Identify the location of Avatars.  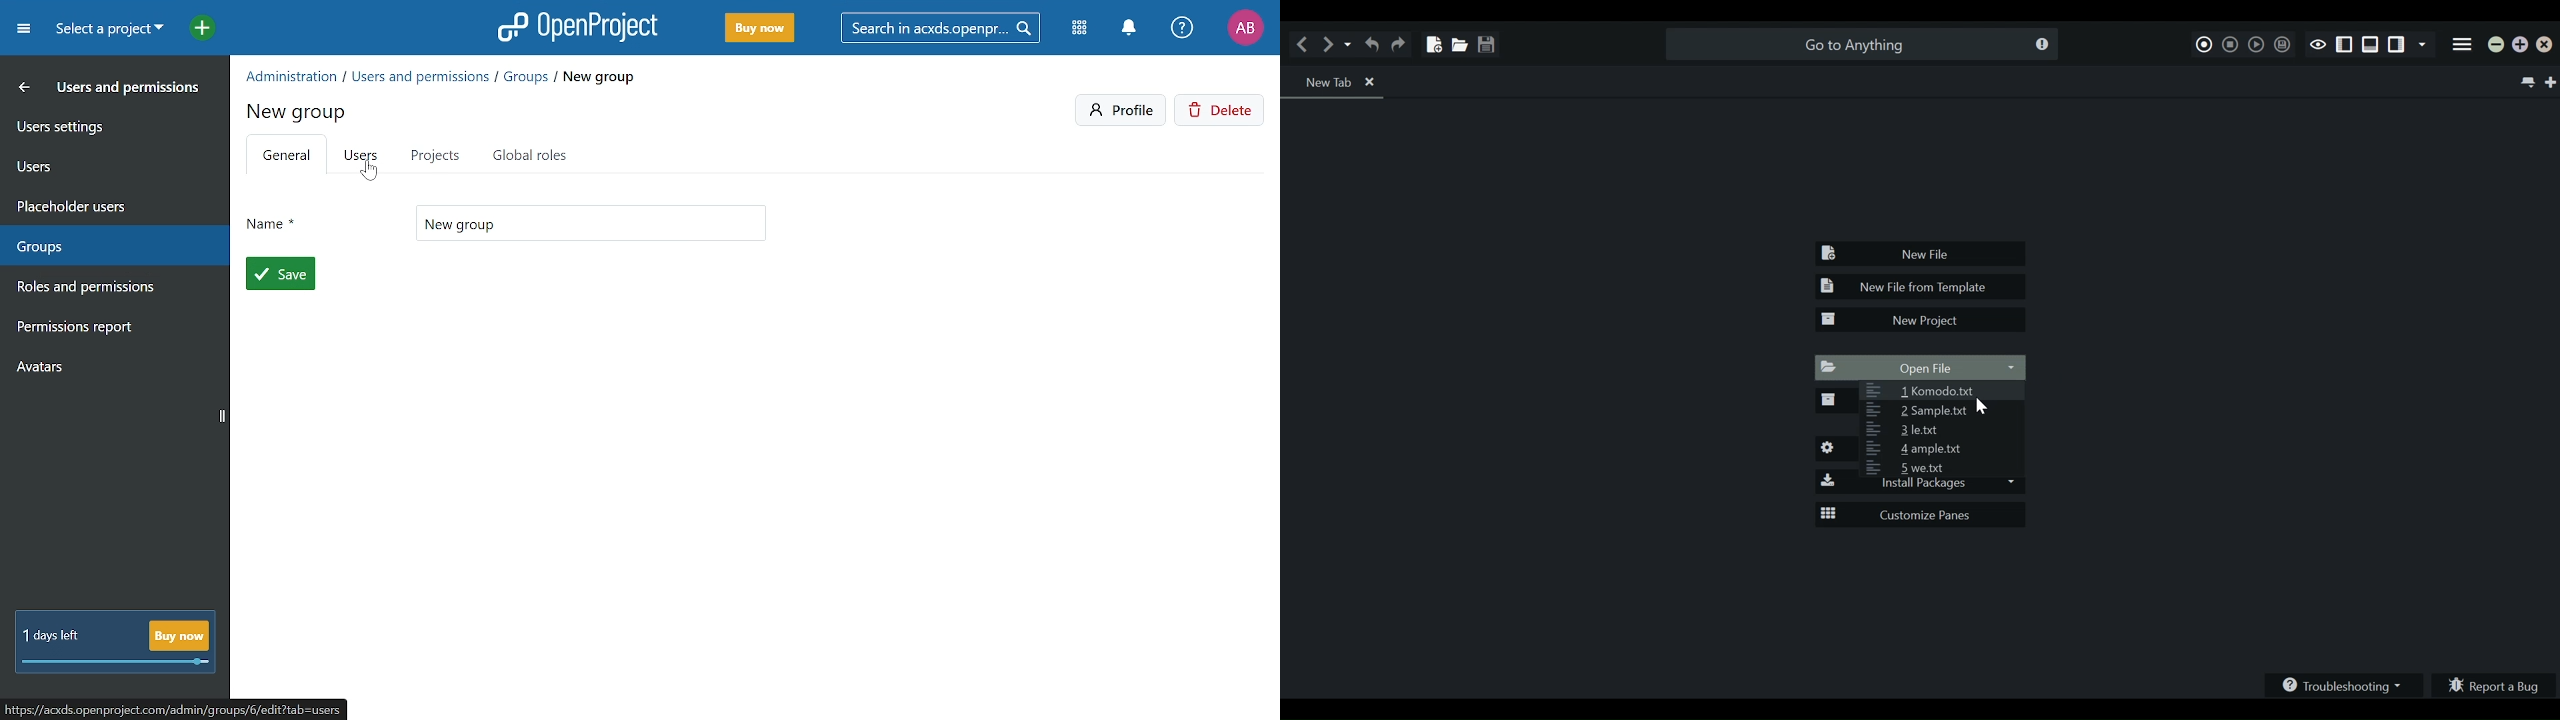
(111, 371).